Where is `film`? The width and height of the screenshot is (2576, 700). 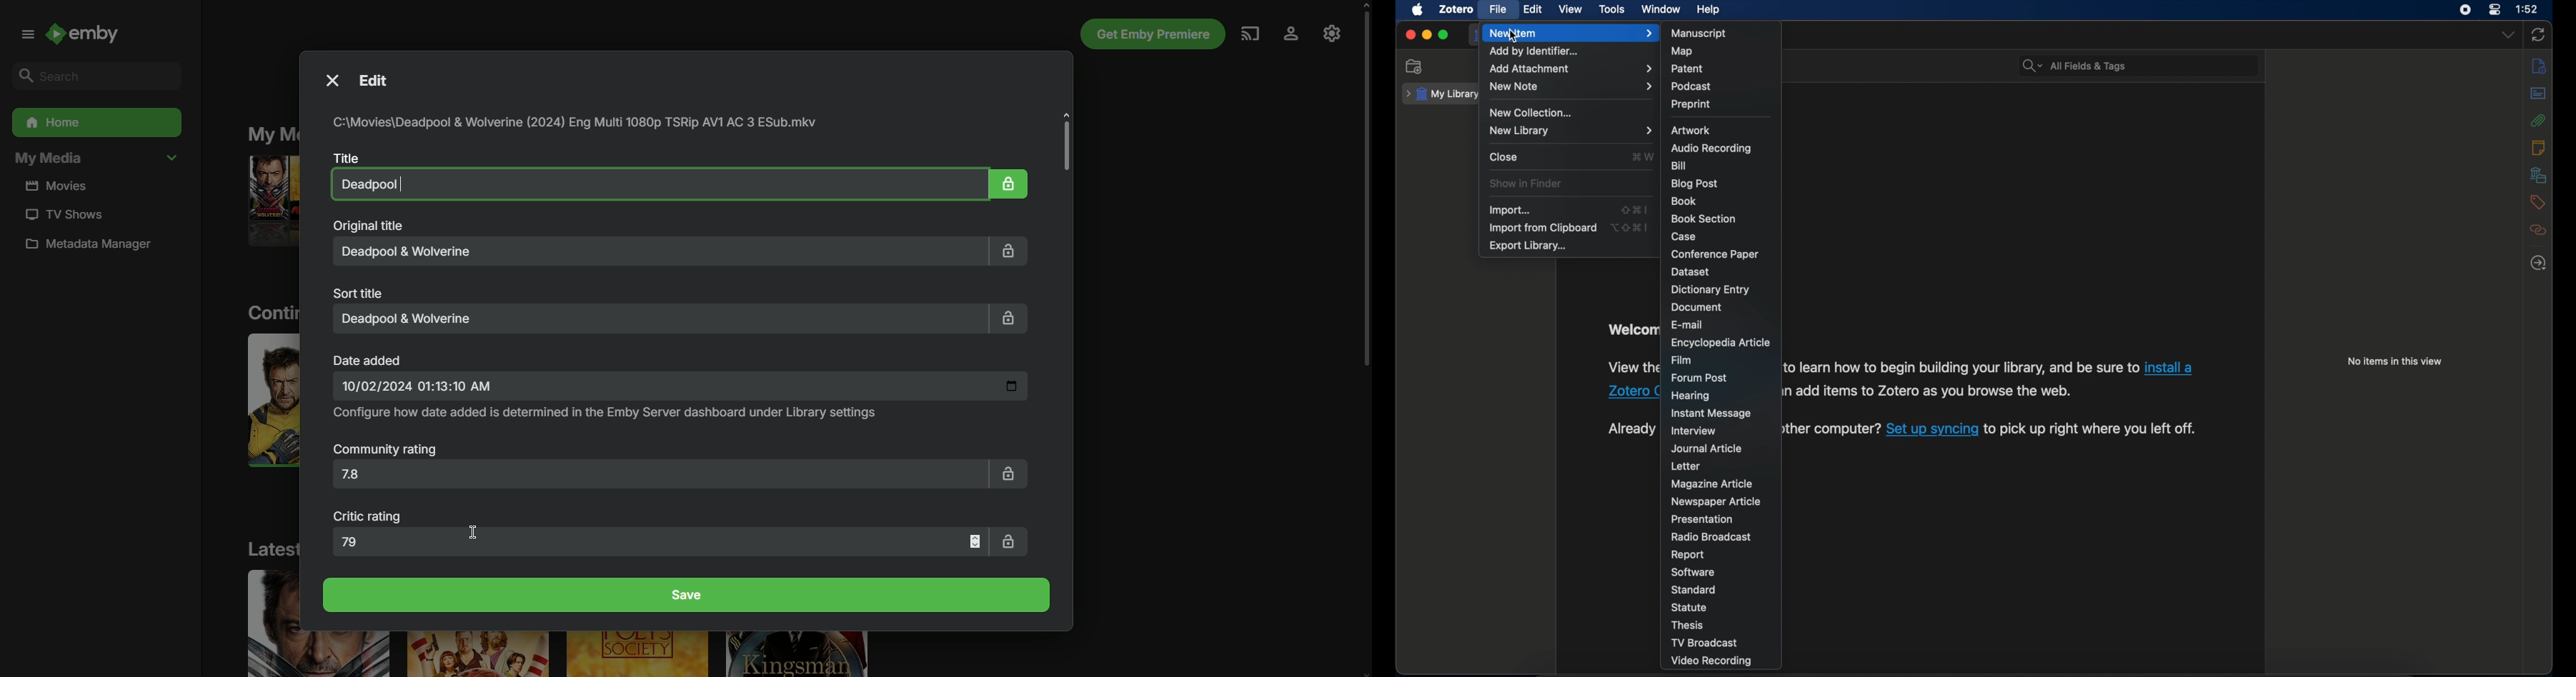 film is located at coordinates (1681, 360).